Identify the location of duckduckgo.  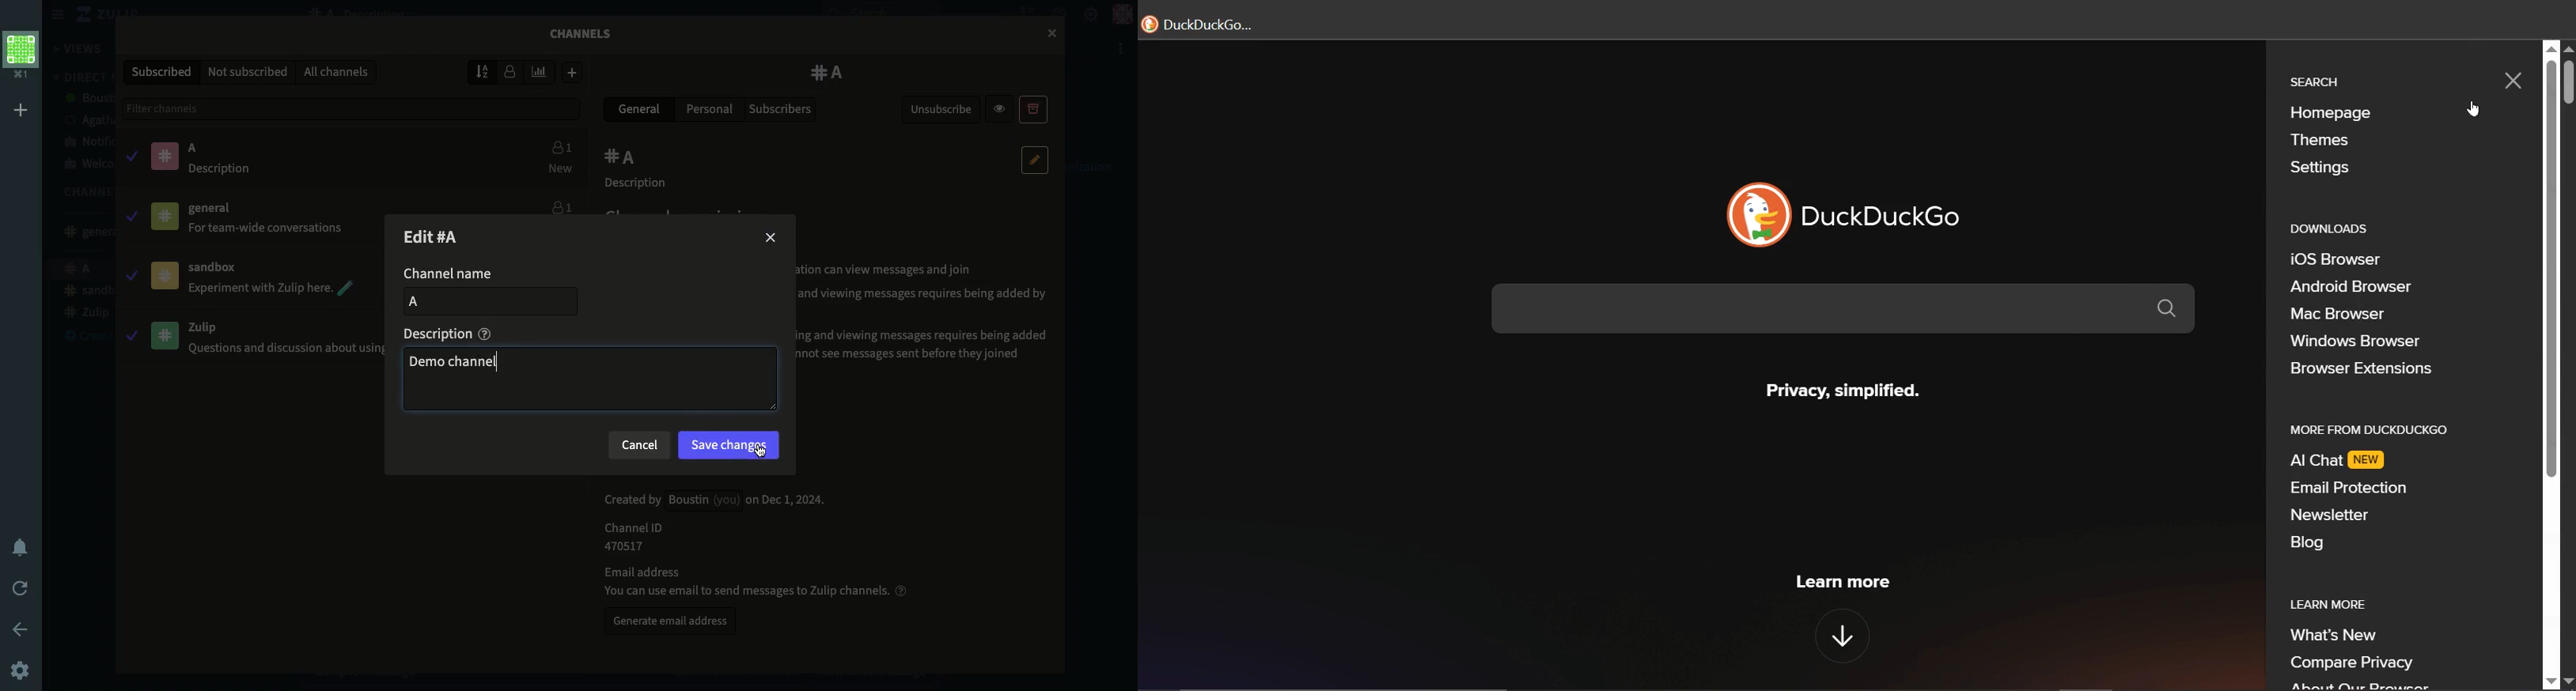
(1206, 23).